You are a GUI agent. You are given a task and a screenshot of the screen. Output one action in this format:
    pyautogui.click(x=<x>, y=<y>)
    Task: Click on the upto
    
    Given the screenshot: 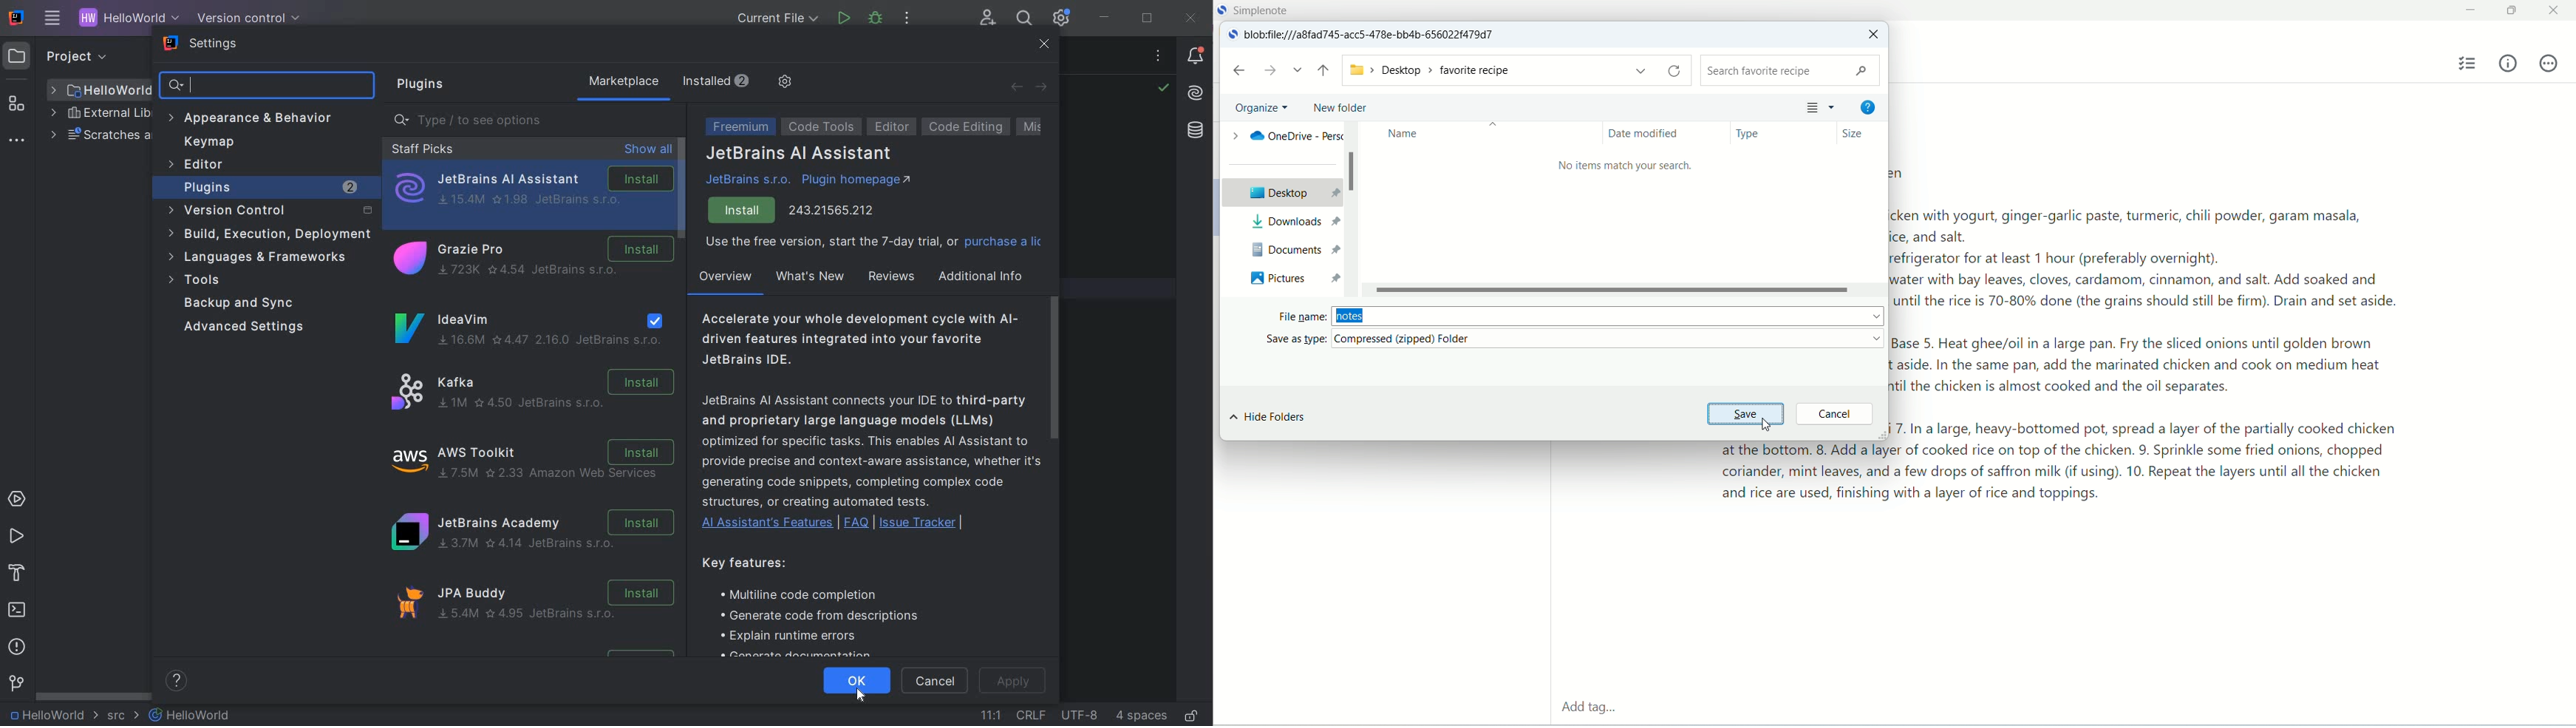 What is the action you would take?
    pyautogui.click(x=1326, y=72)
    